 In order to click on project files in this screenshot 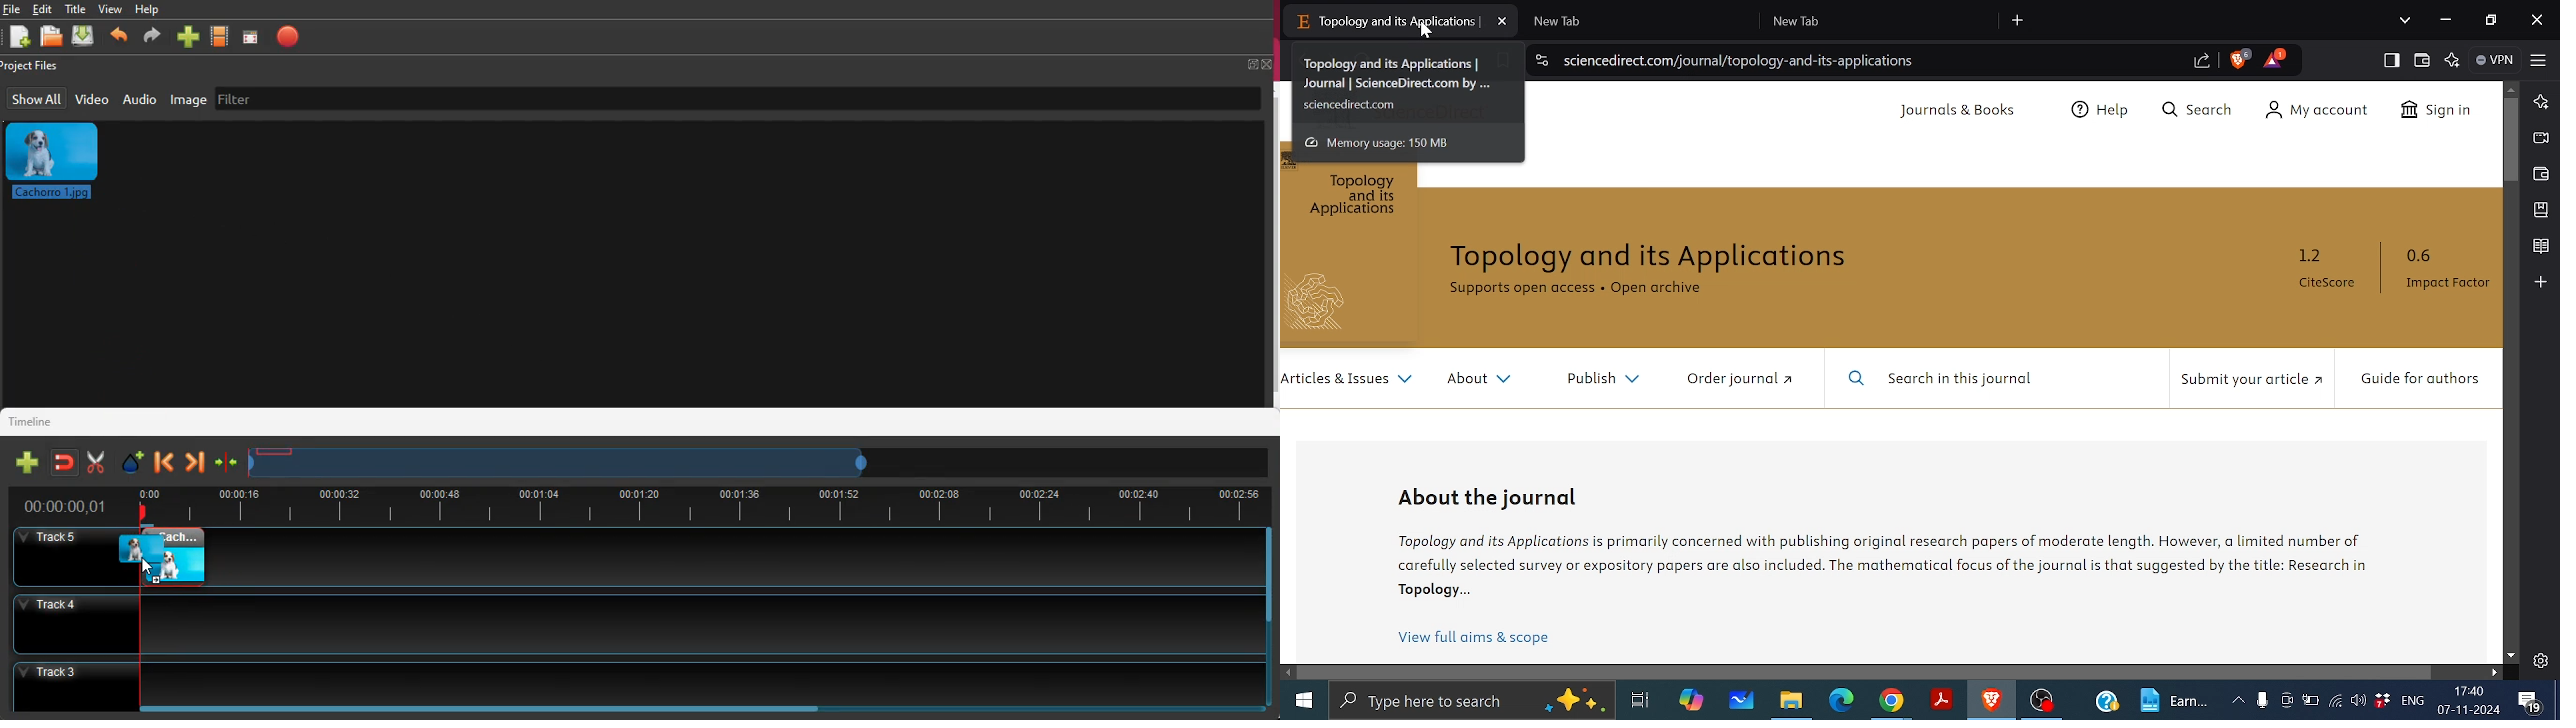, I will do `click(34, 67)`.